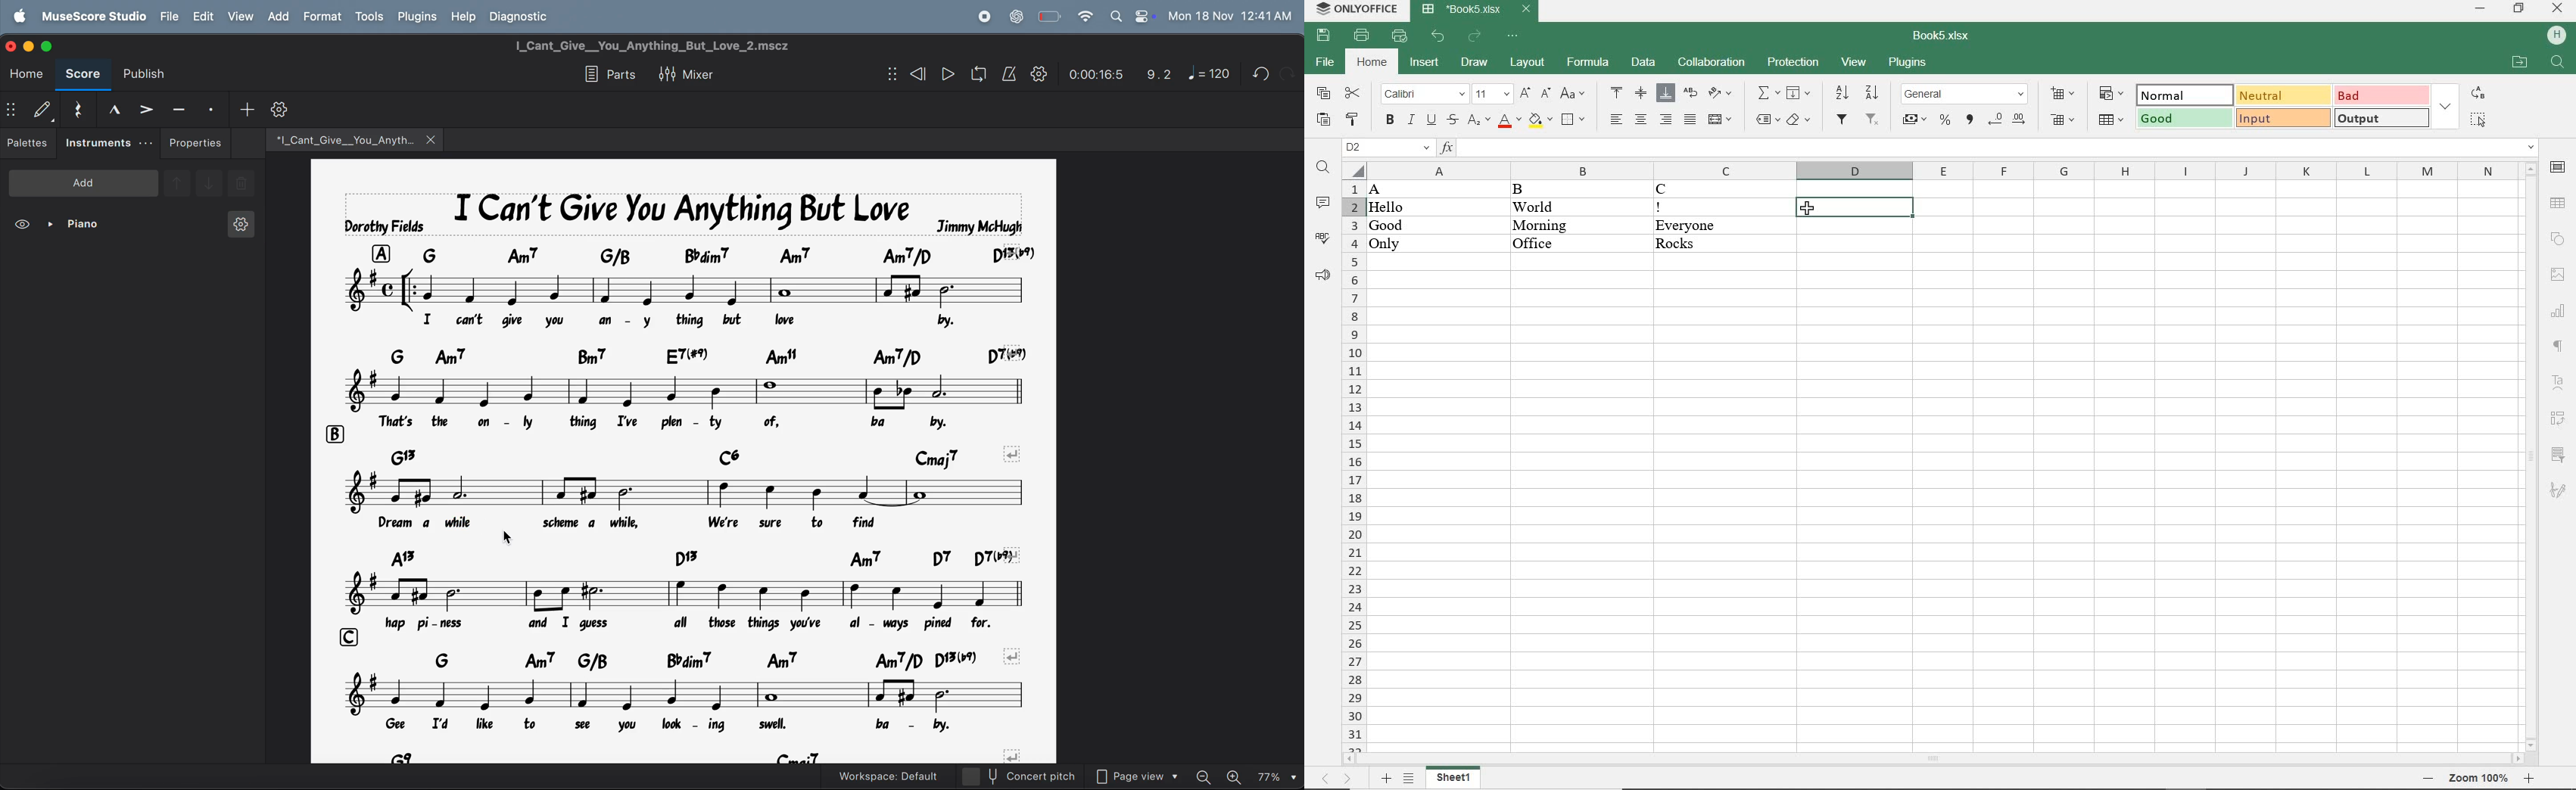 This screenshot has height=812, width=2576. Describe the element at coordinates (1084, 16) in the screenshot. I see `wifi` at that location.